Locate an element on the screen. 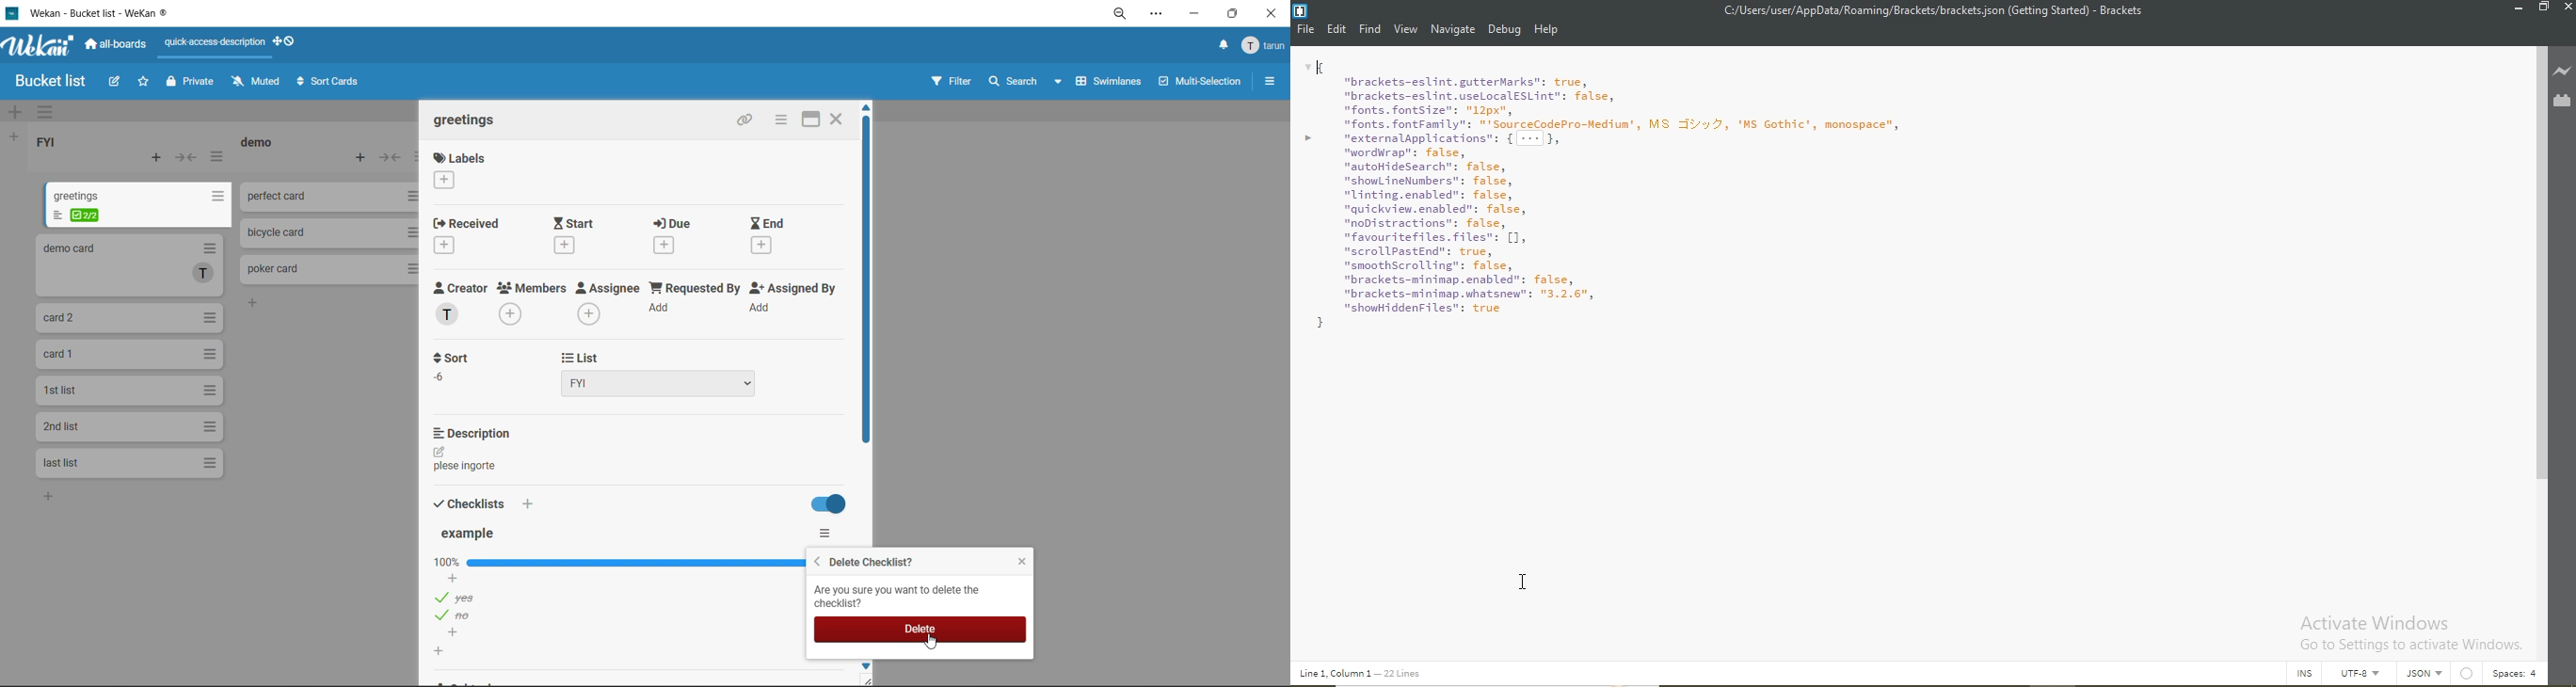 This screenshot has width=2576, height=700. checklists is located at coordinates (465, 501).